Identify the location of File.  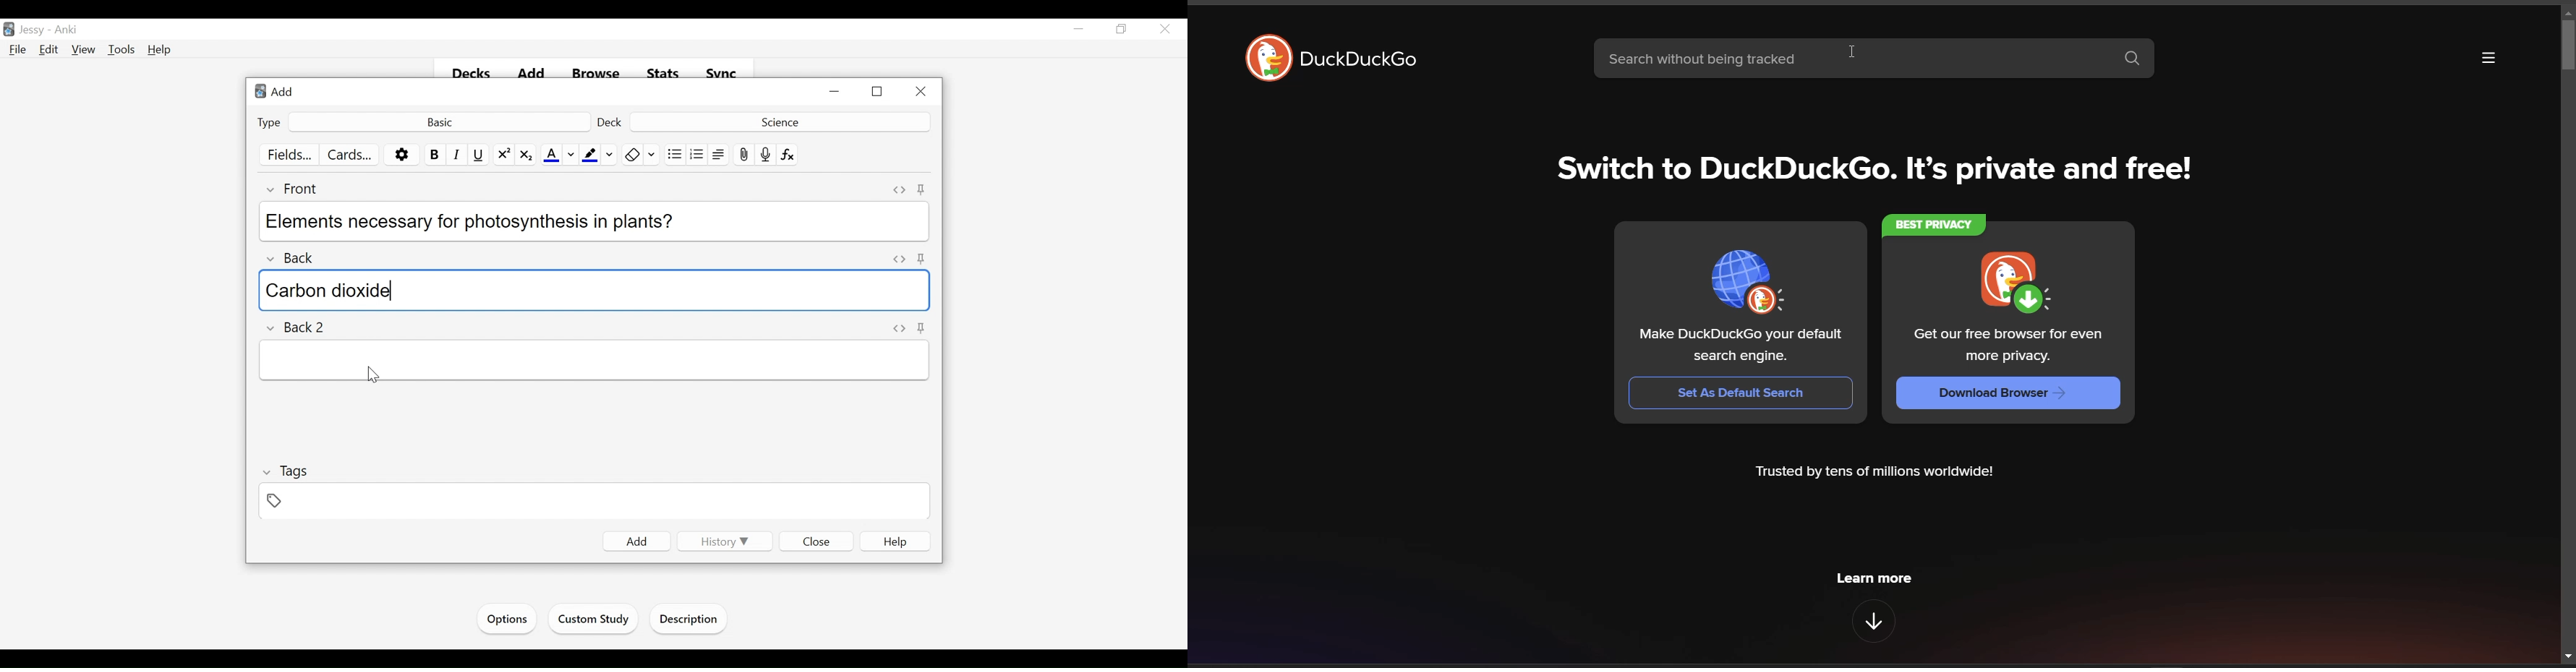
(18, 50).